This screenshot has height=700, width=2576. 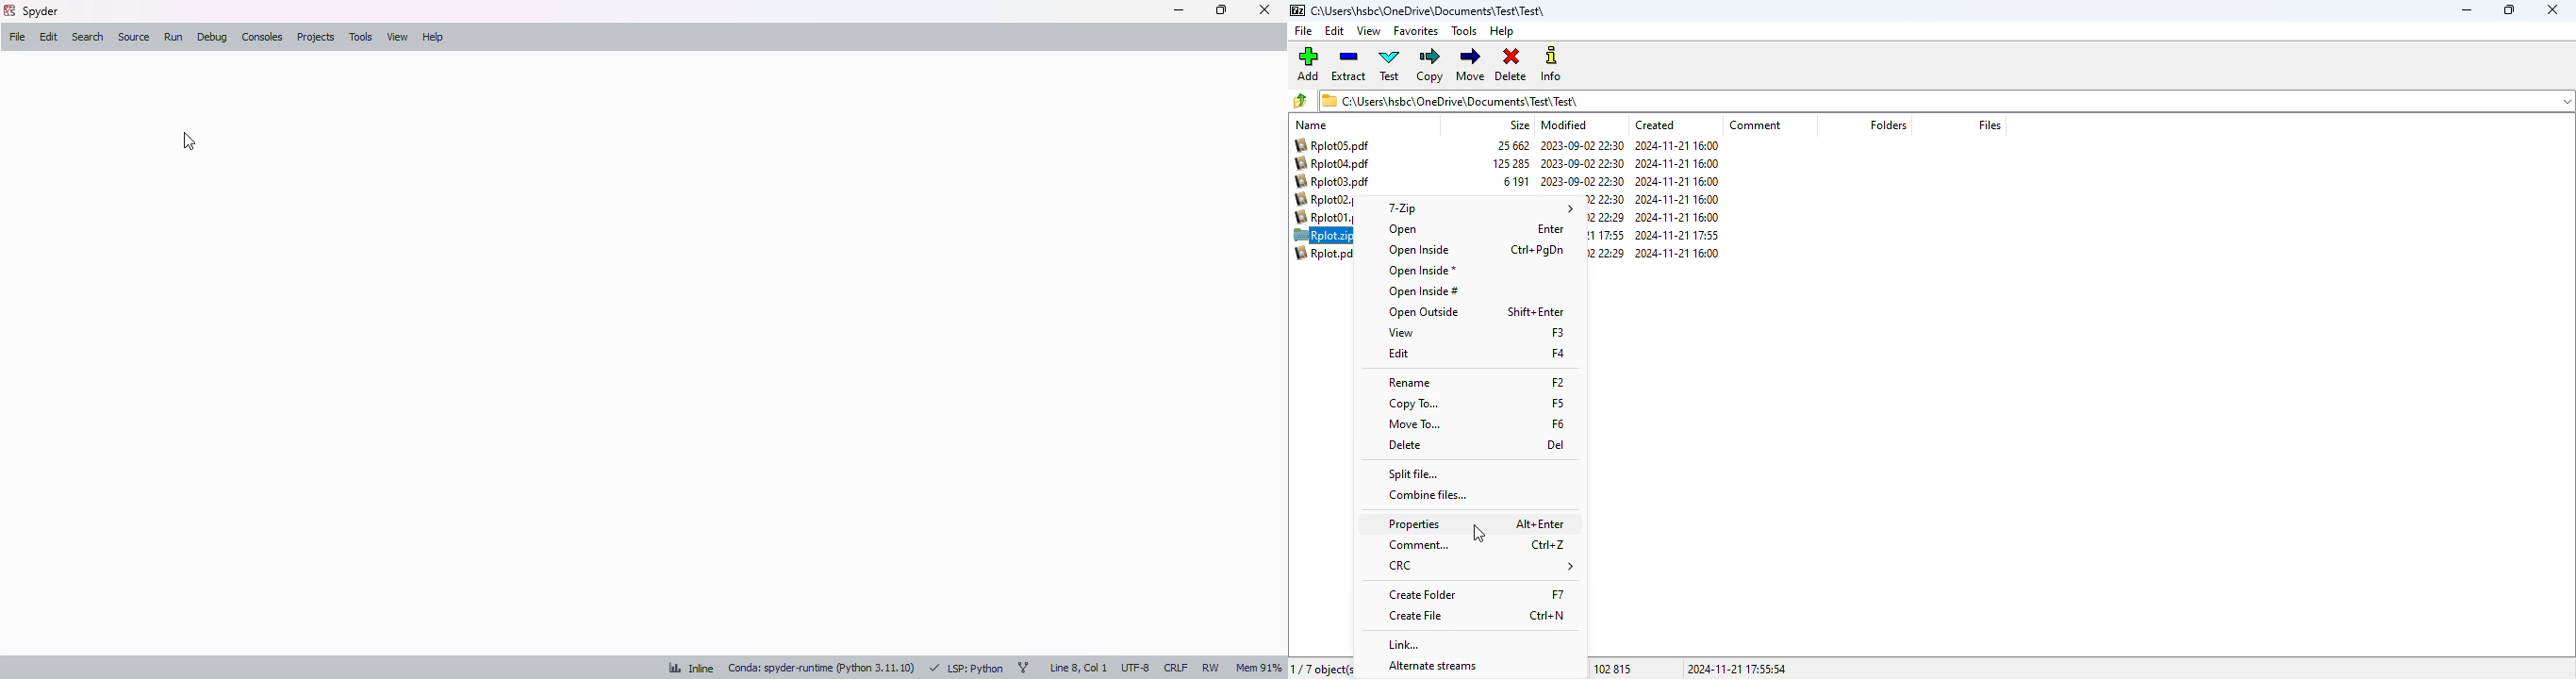 I want to click on run, so click(x=174, y=37).